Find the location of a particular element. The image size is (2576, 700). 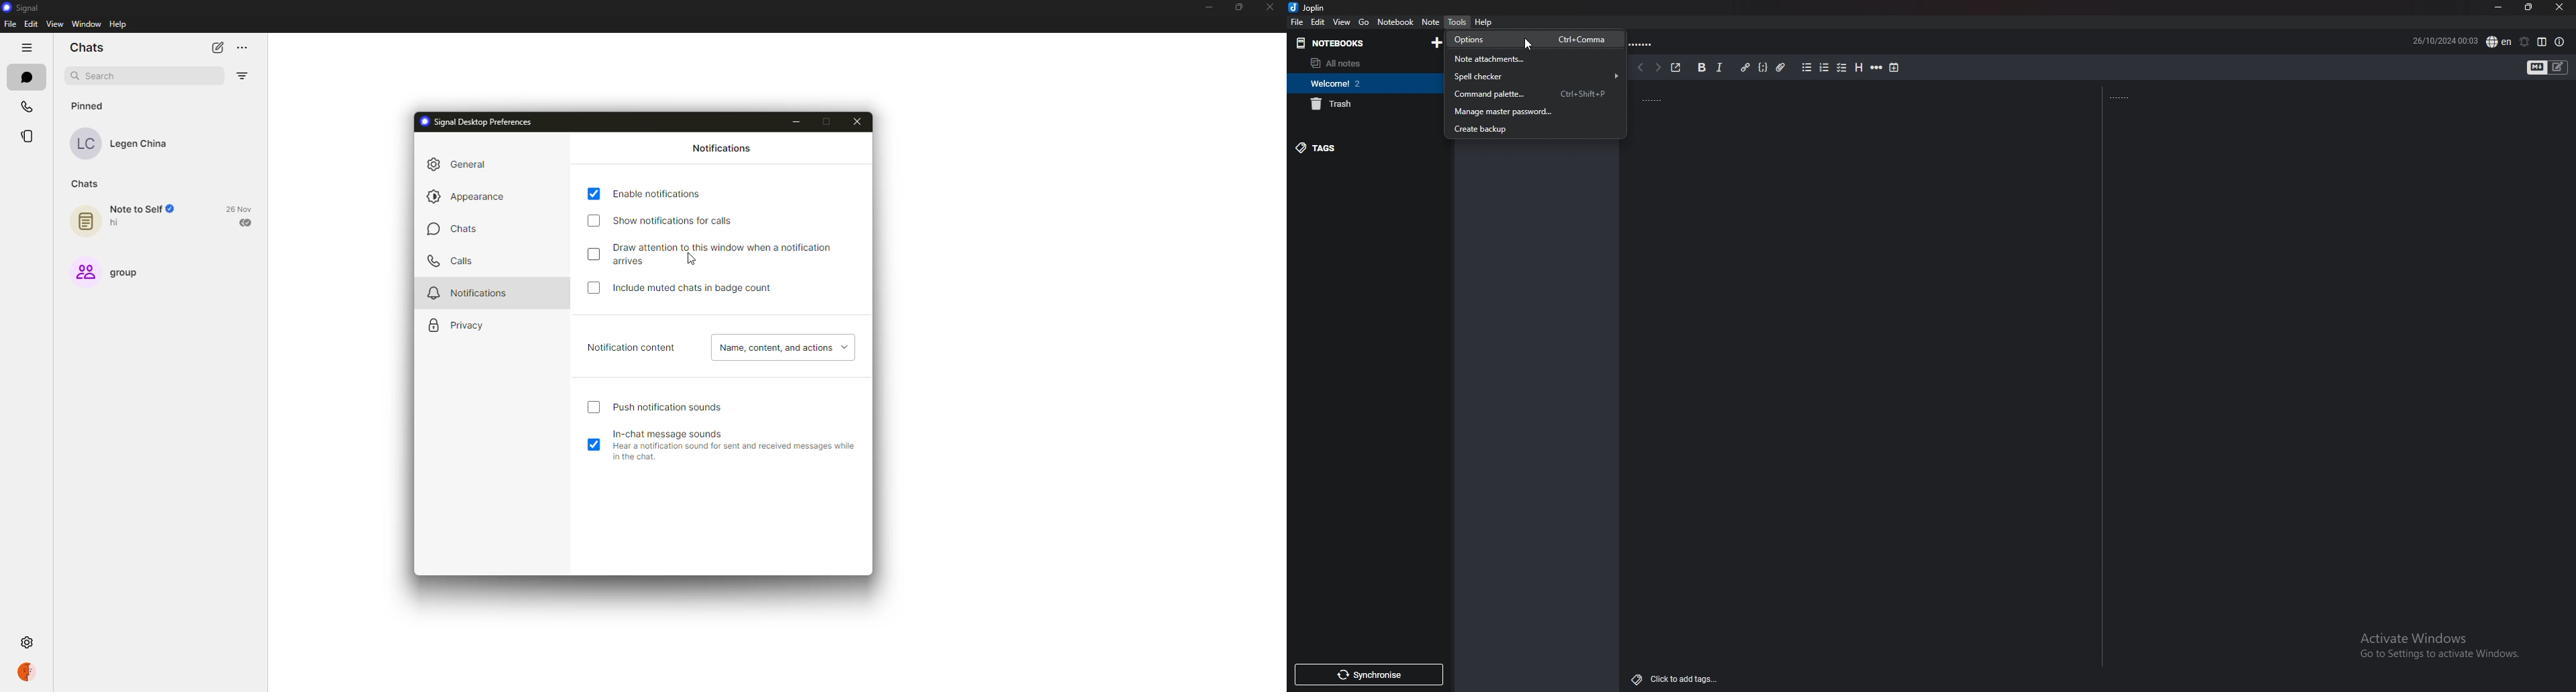

note properties is located at coordinates (2560, 43).